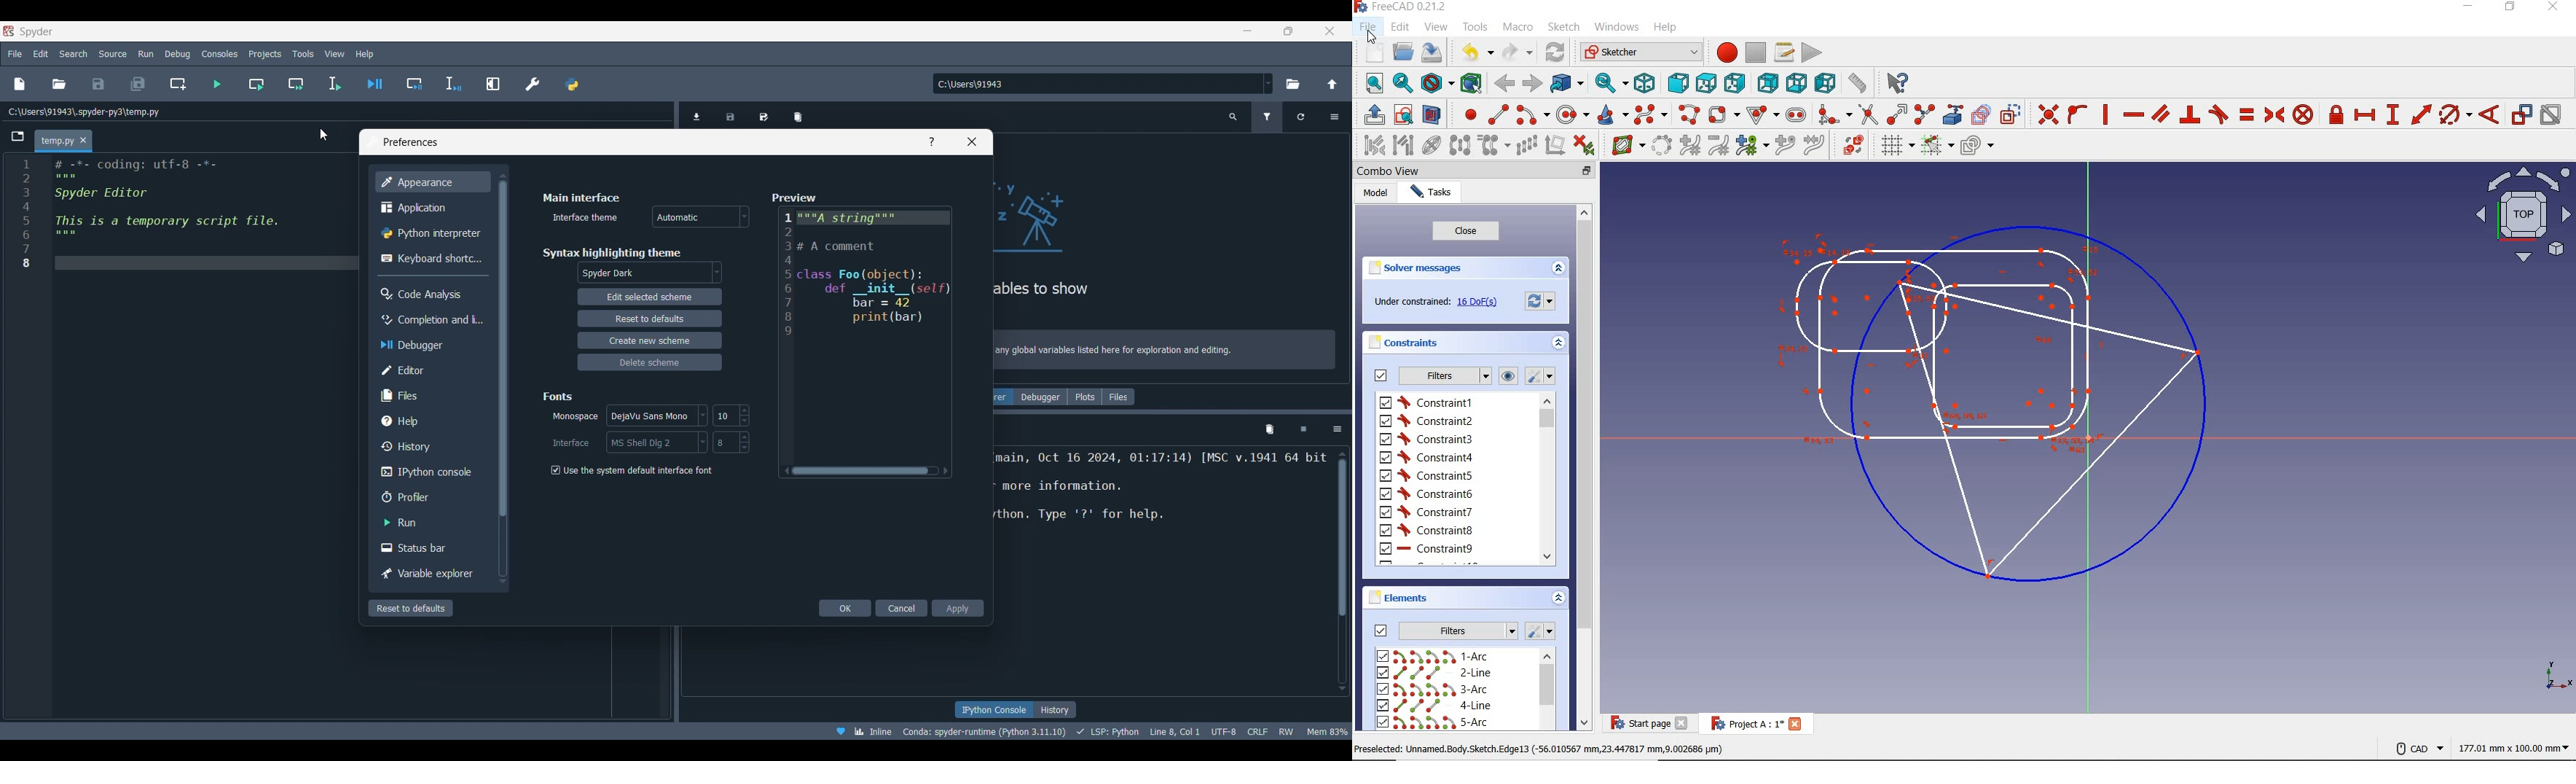 The width and height of the screenshot is (2576, 784). What do you see at coordinates (1404, 114) in the screenshot?
I see `view sketch` at bounding box center [1404, 114].